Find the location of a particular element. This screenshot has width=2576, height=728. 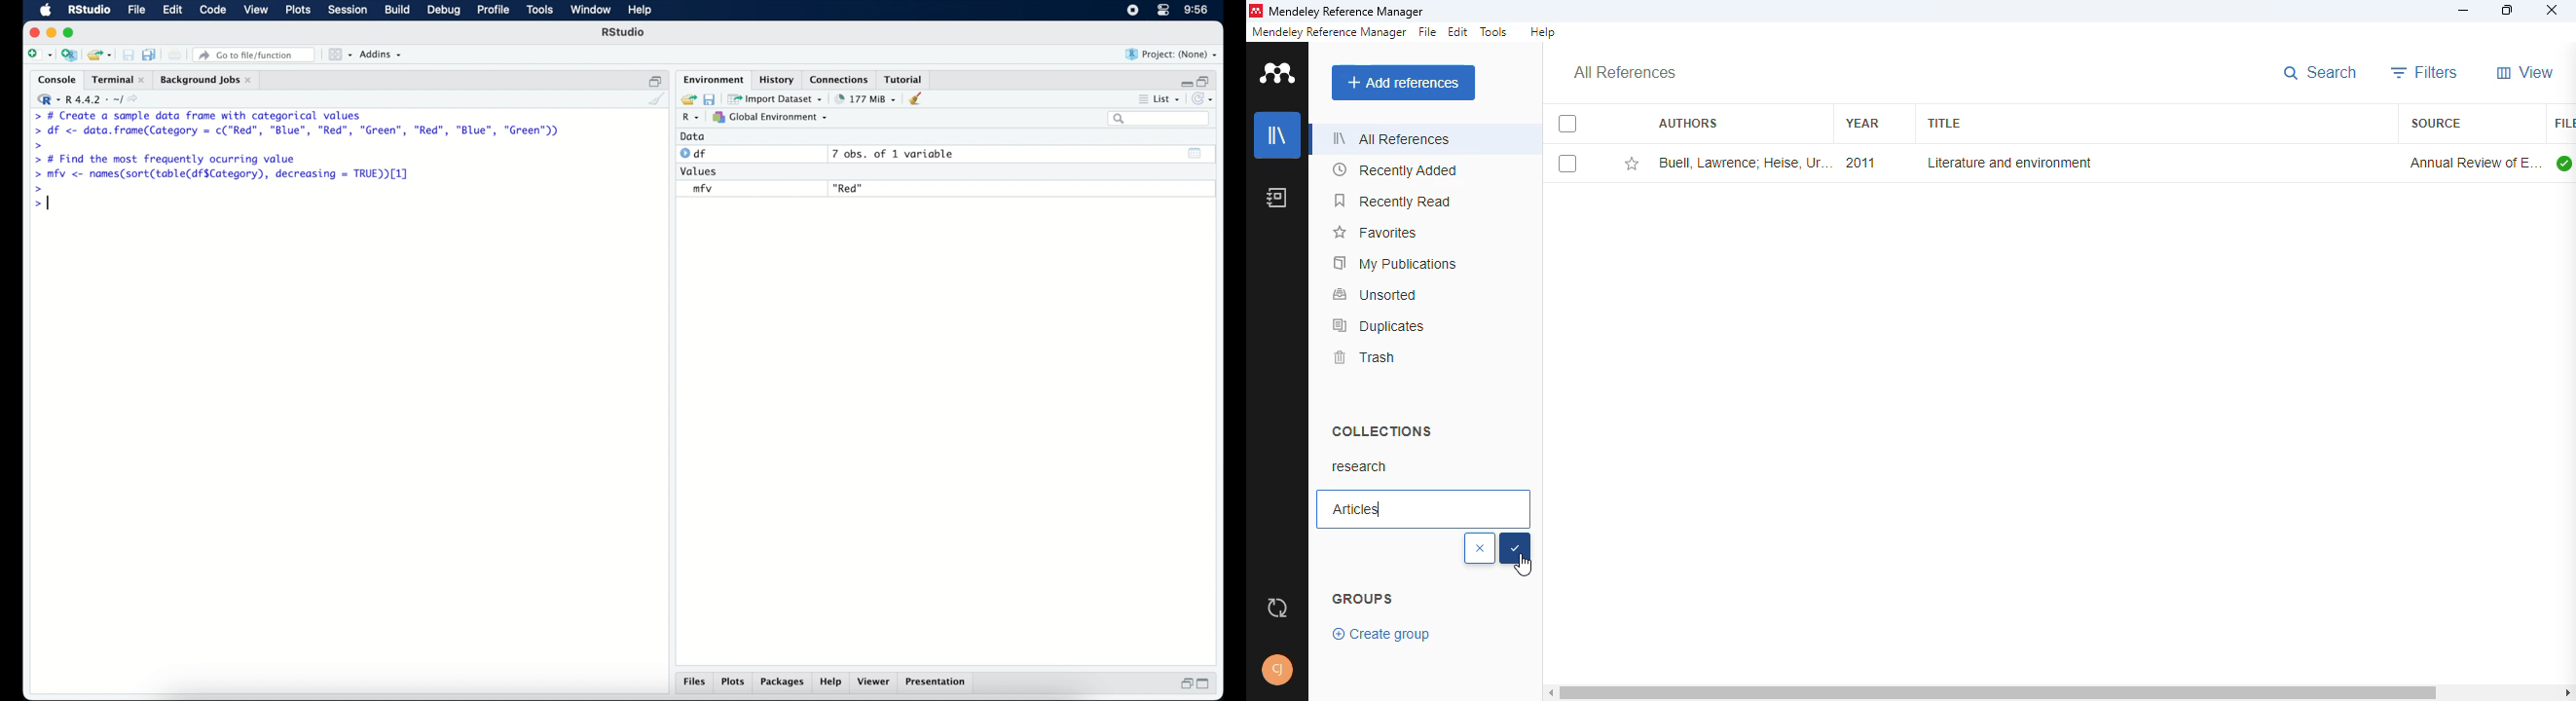

groups is located at coordinates (1363, 597).